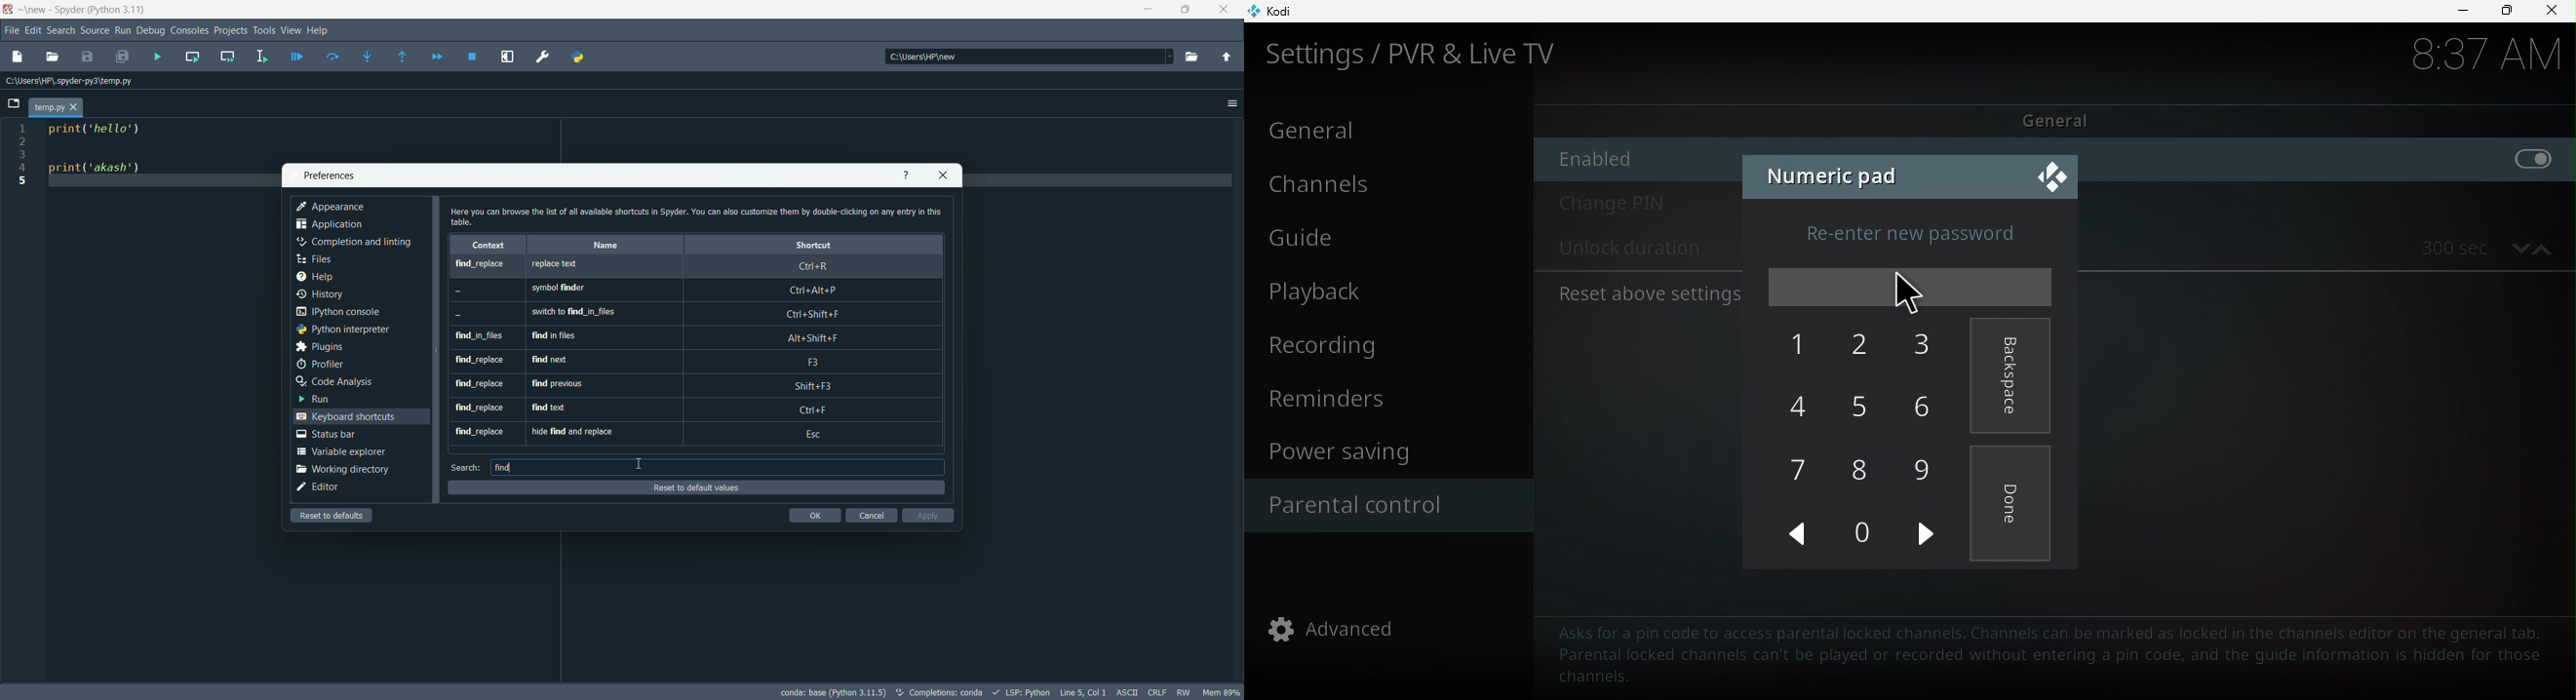 The height and width of the screenshot is (700, 2576). What do you see at coordinates (2011, 372) in the screenshot?
I see `Backspace` at bounding box center [2011, 372].